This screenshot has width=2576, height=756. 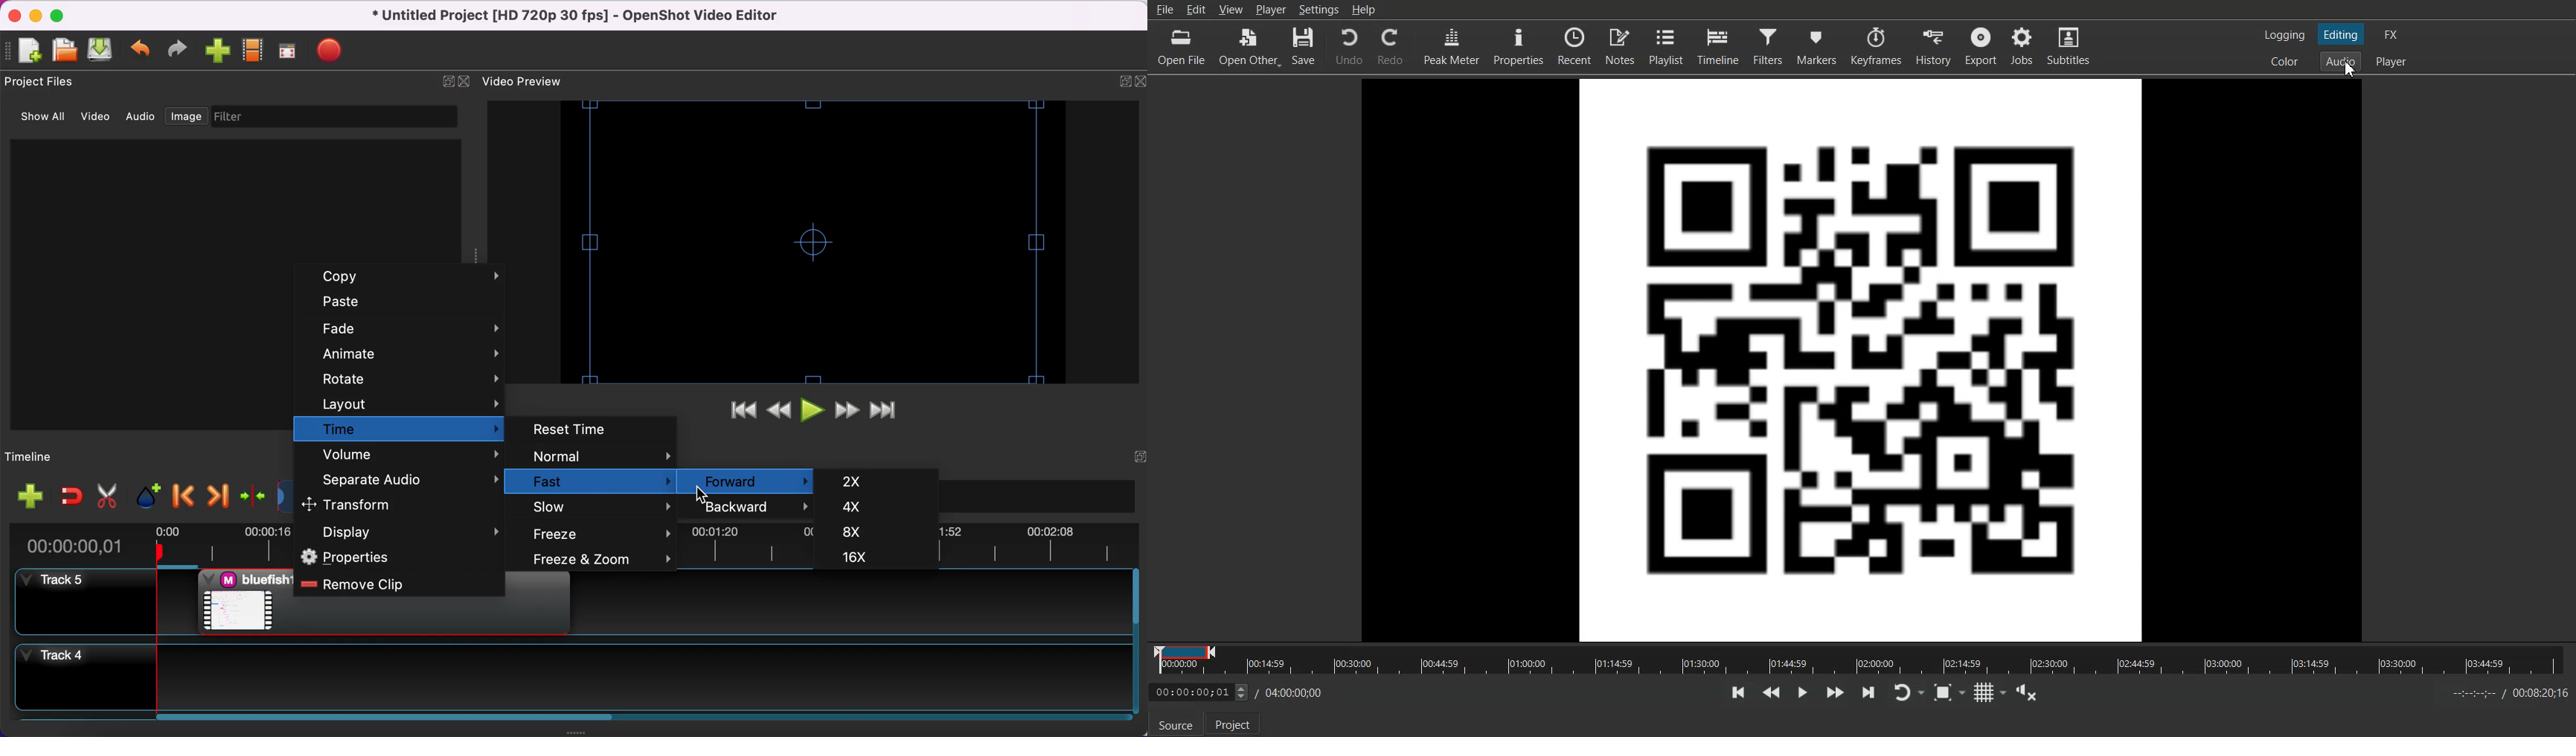 I want to click on show all, so click(x=41, y=120).